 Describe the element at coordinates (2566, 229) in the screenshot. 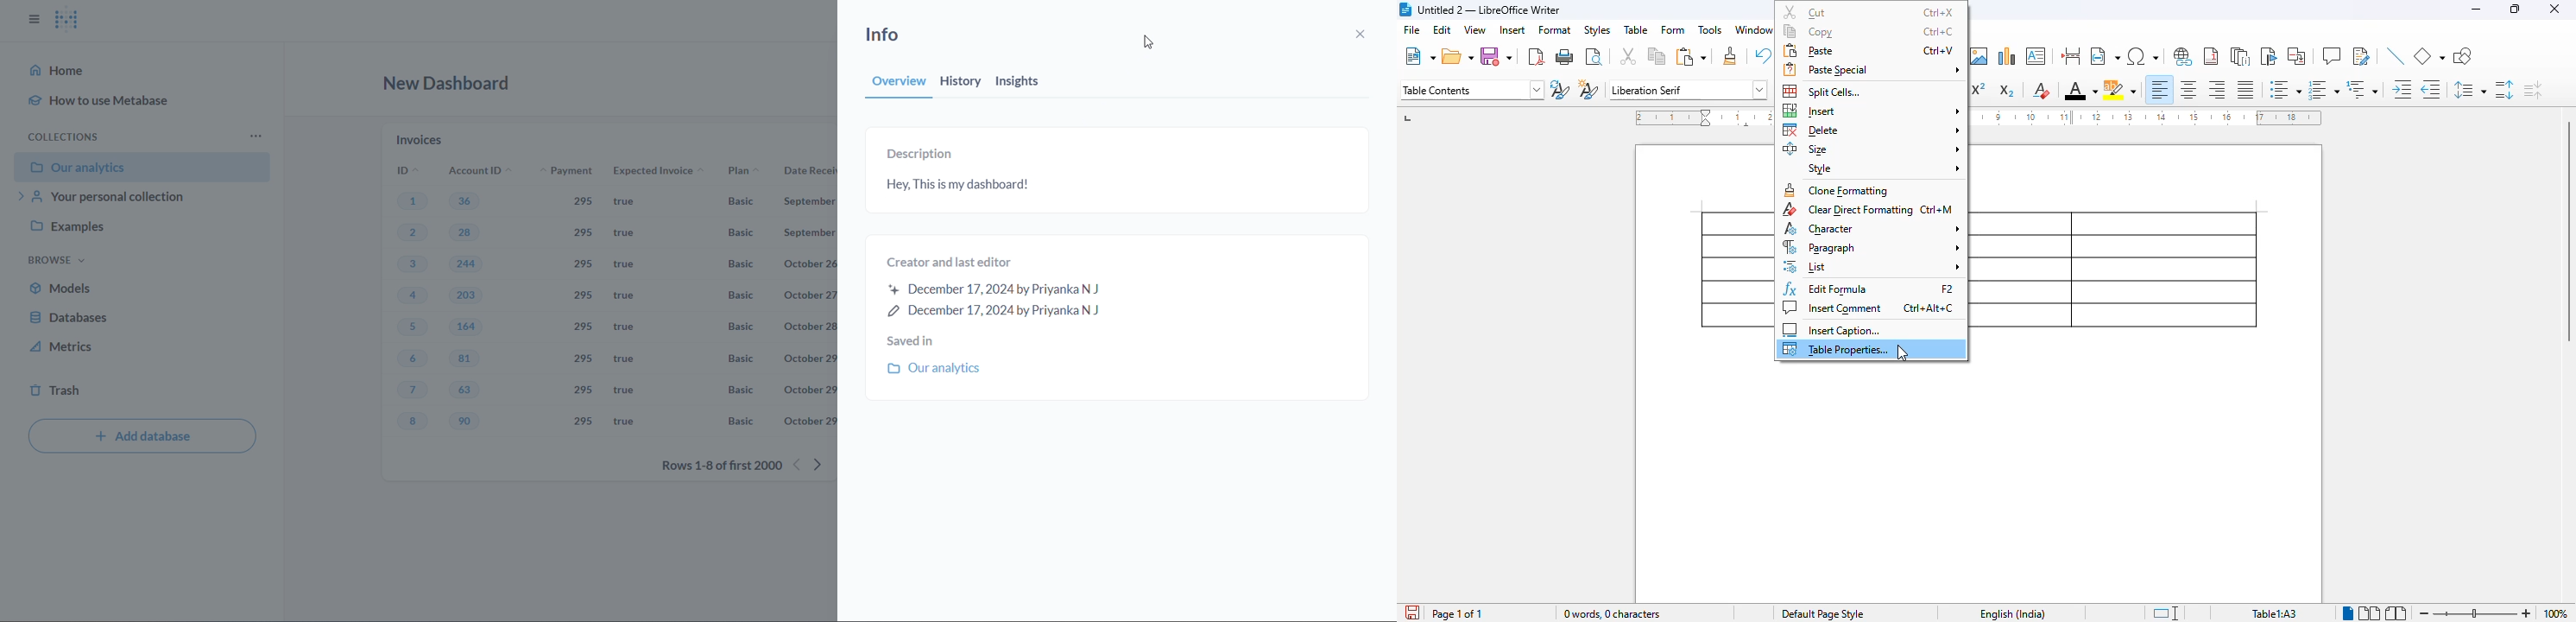

I see `vertical scroll bar` at that location.